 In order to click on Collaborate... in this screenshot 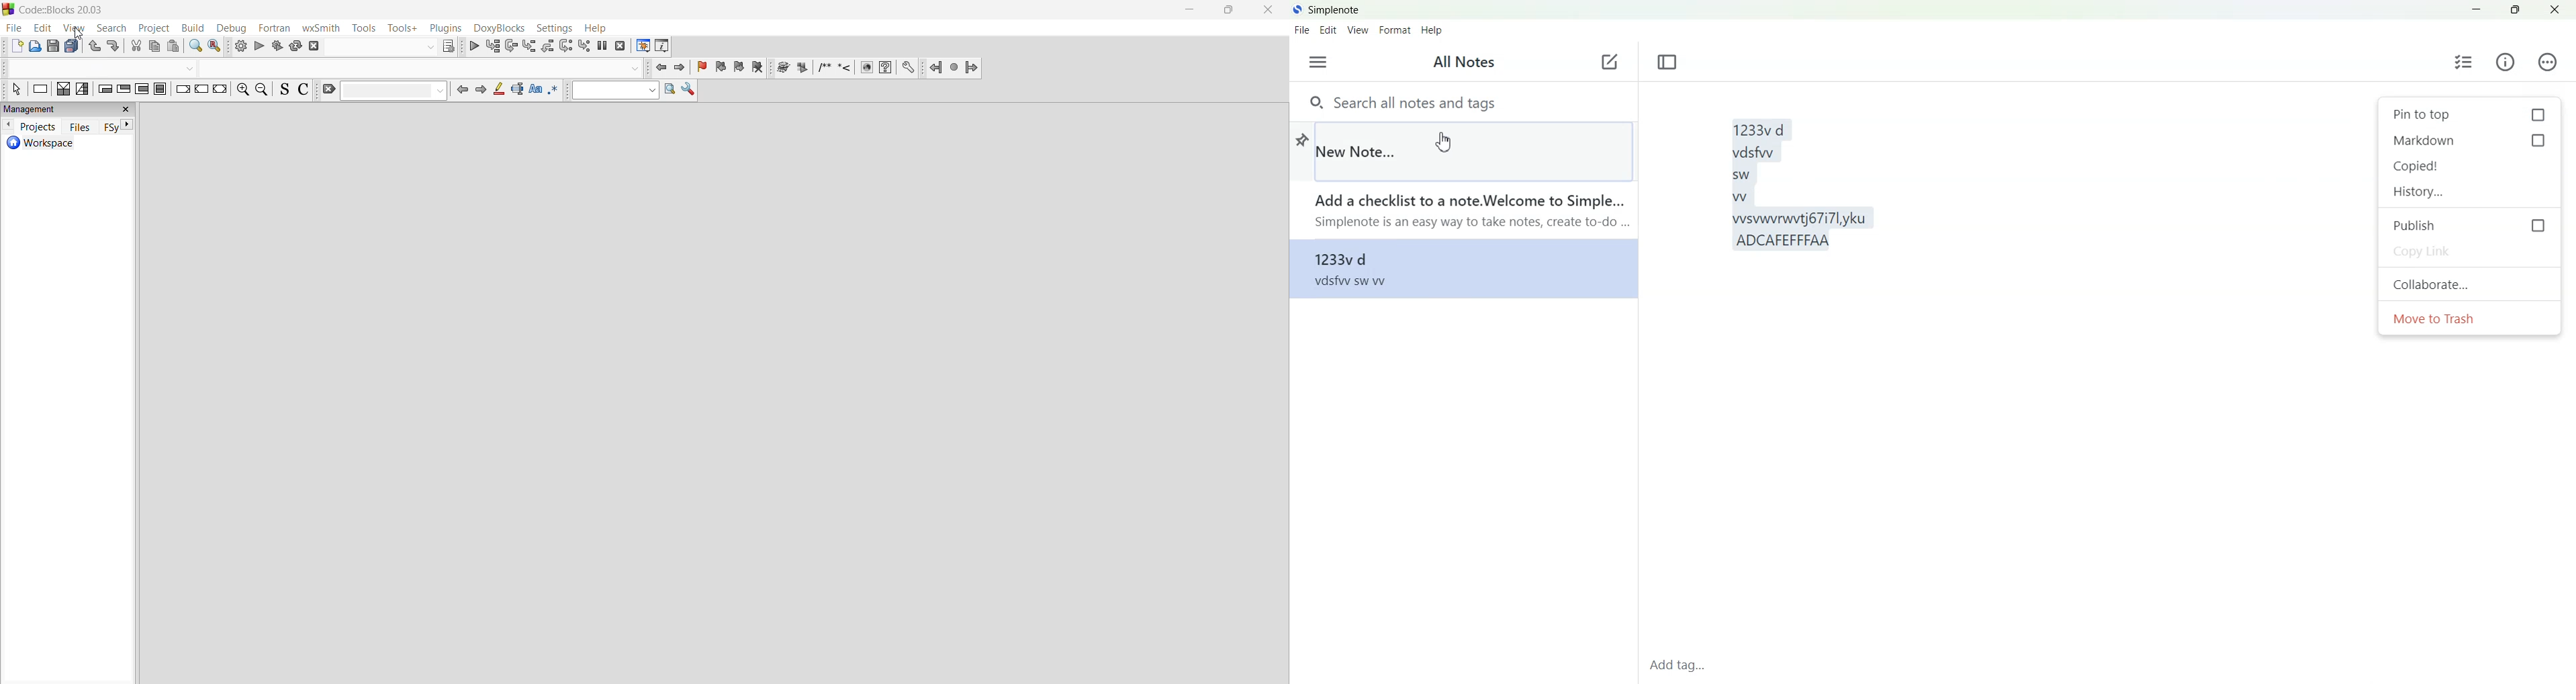, I will do `click(2470, 284)`.